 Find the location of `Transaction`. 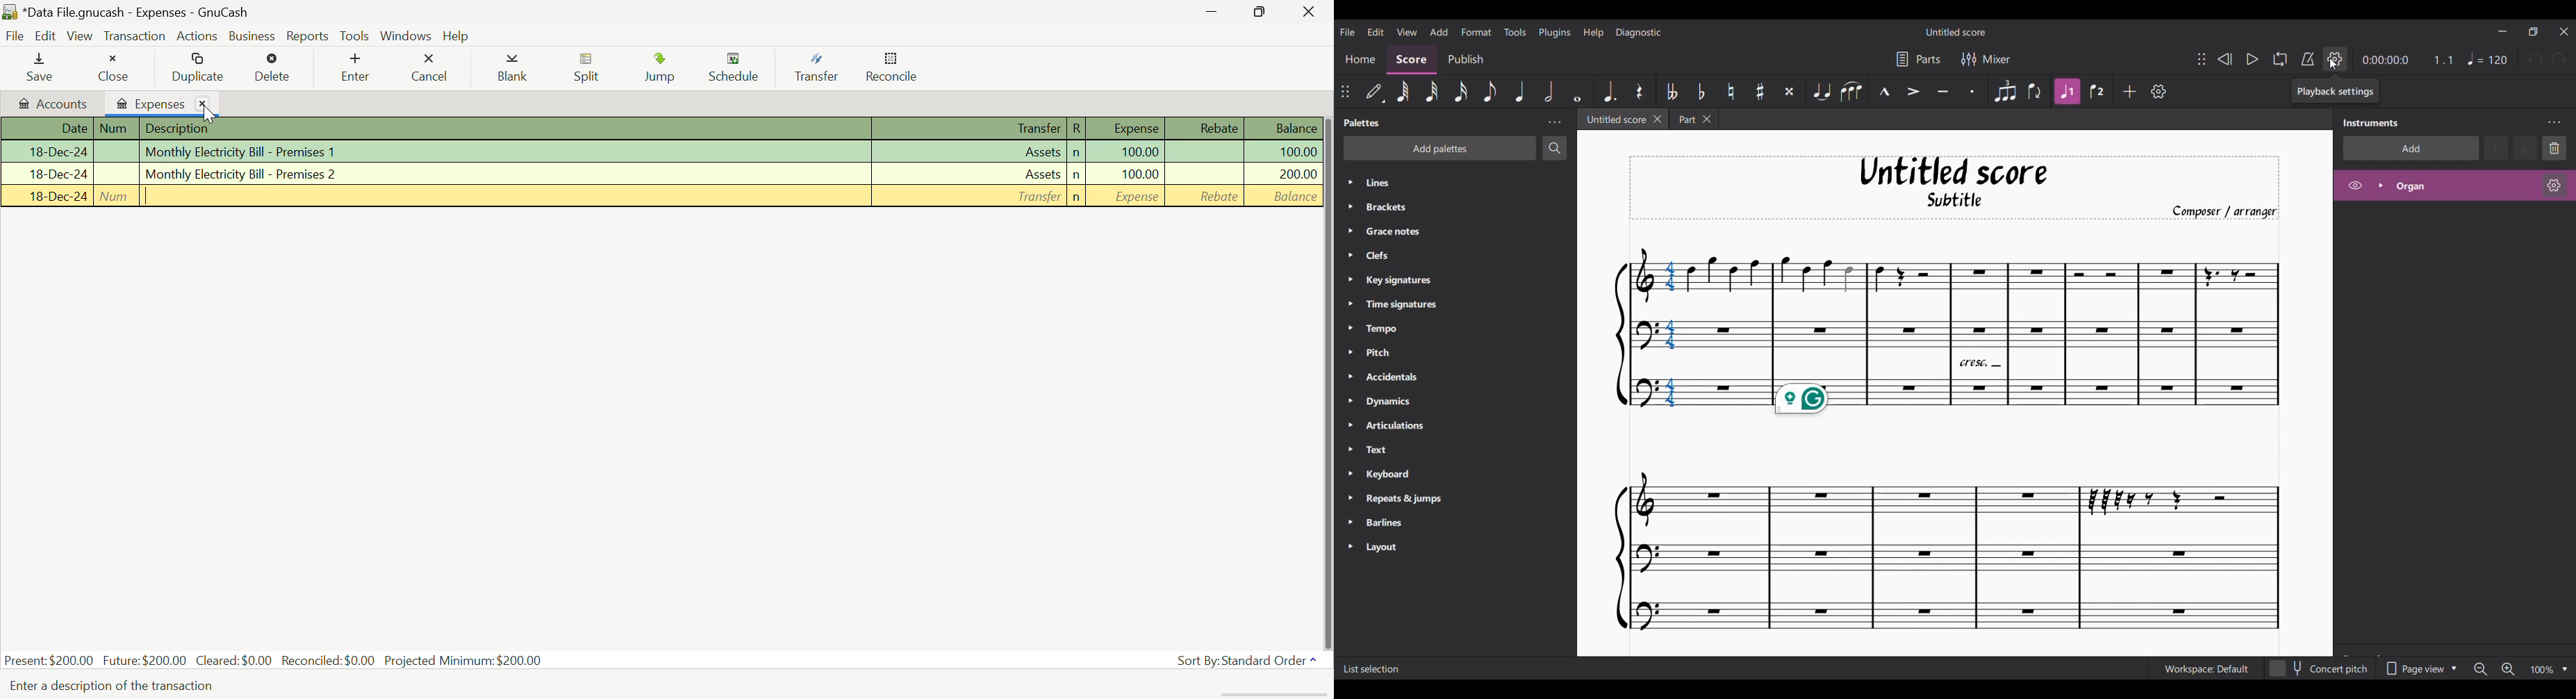

Transaction is located at coordinates (135, 36).